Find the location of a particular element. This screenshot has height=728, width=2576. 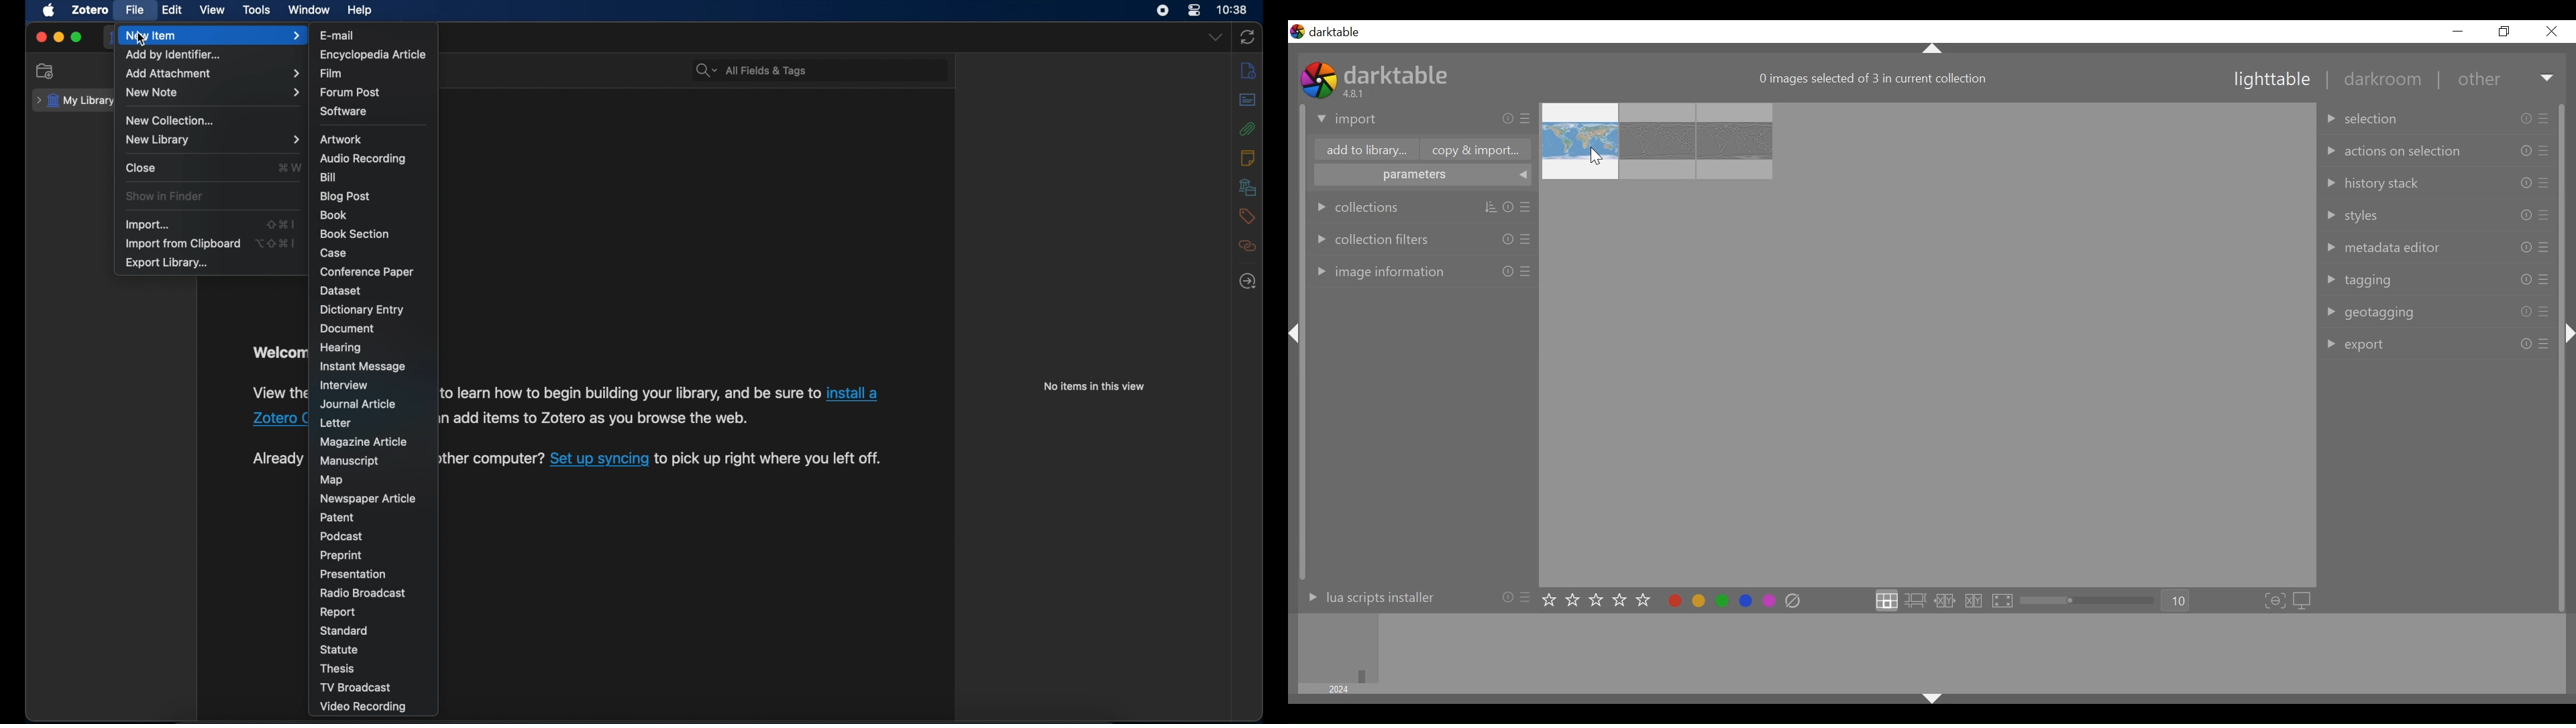

abstract is located at coordinates (1248, 100).